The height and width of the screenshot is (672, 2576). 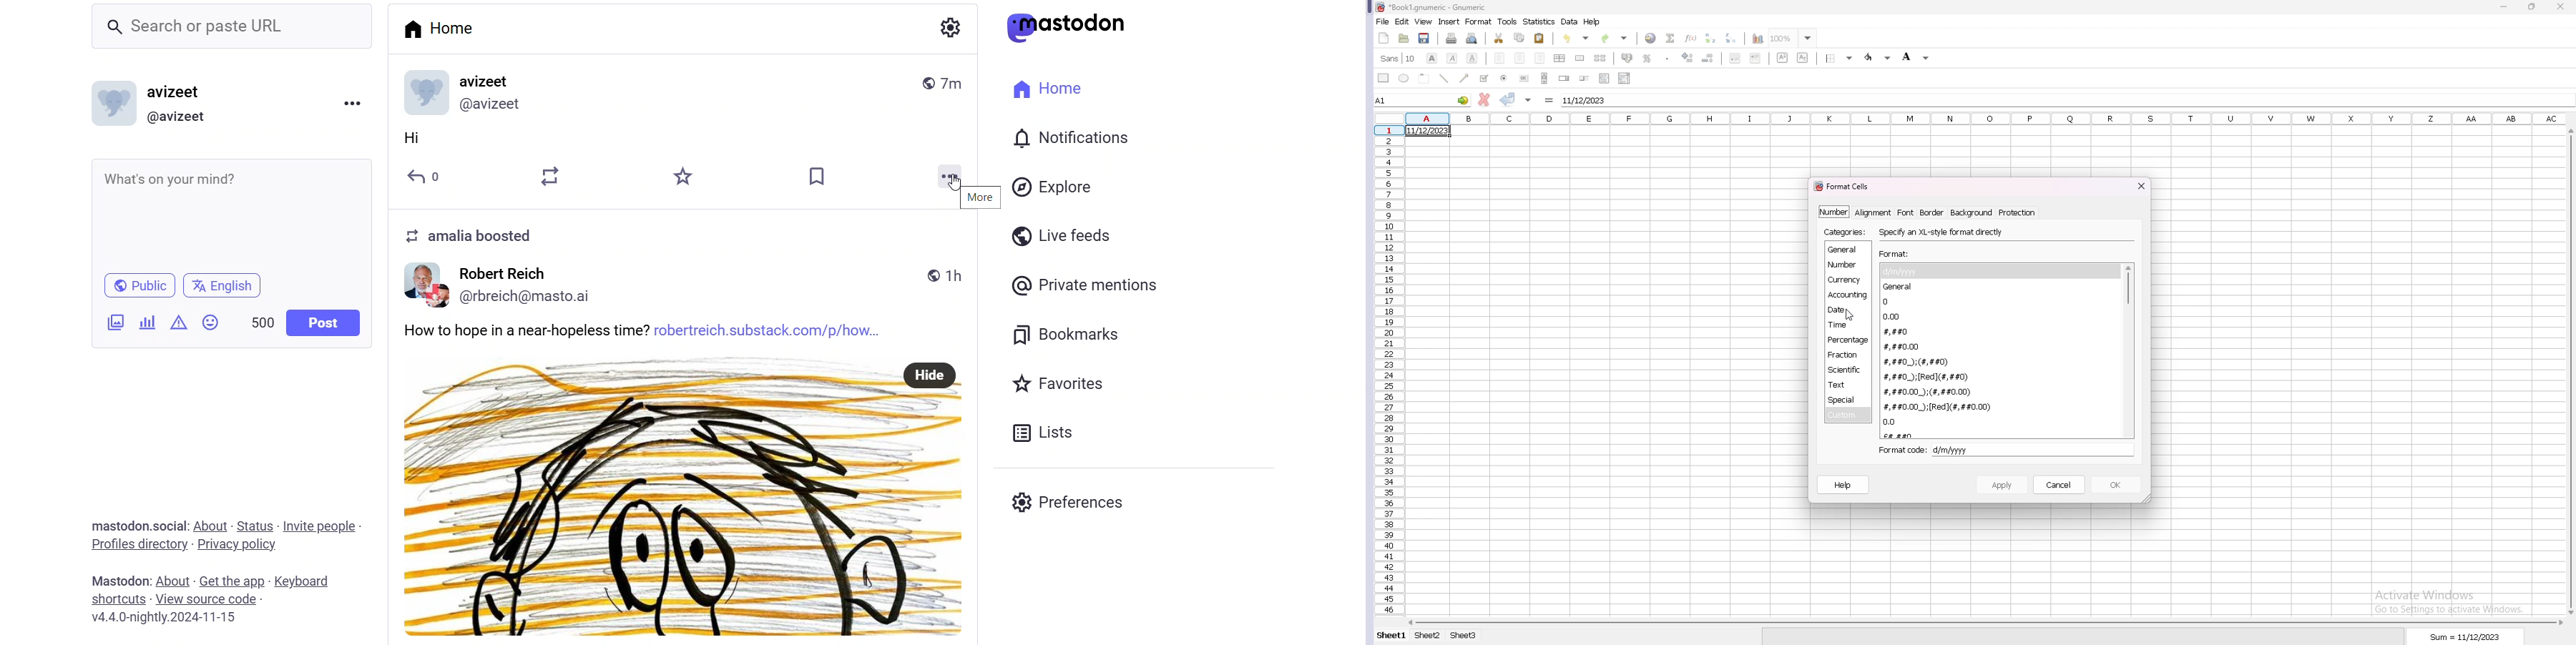 I want to click on Menu, so click(x=351, y=103).